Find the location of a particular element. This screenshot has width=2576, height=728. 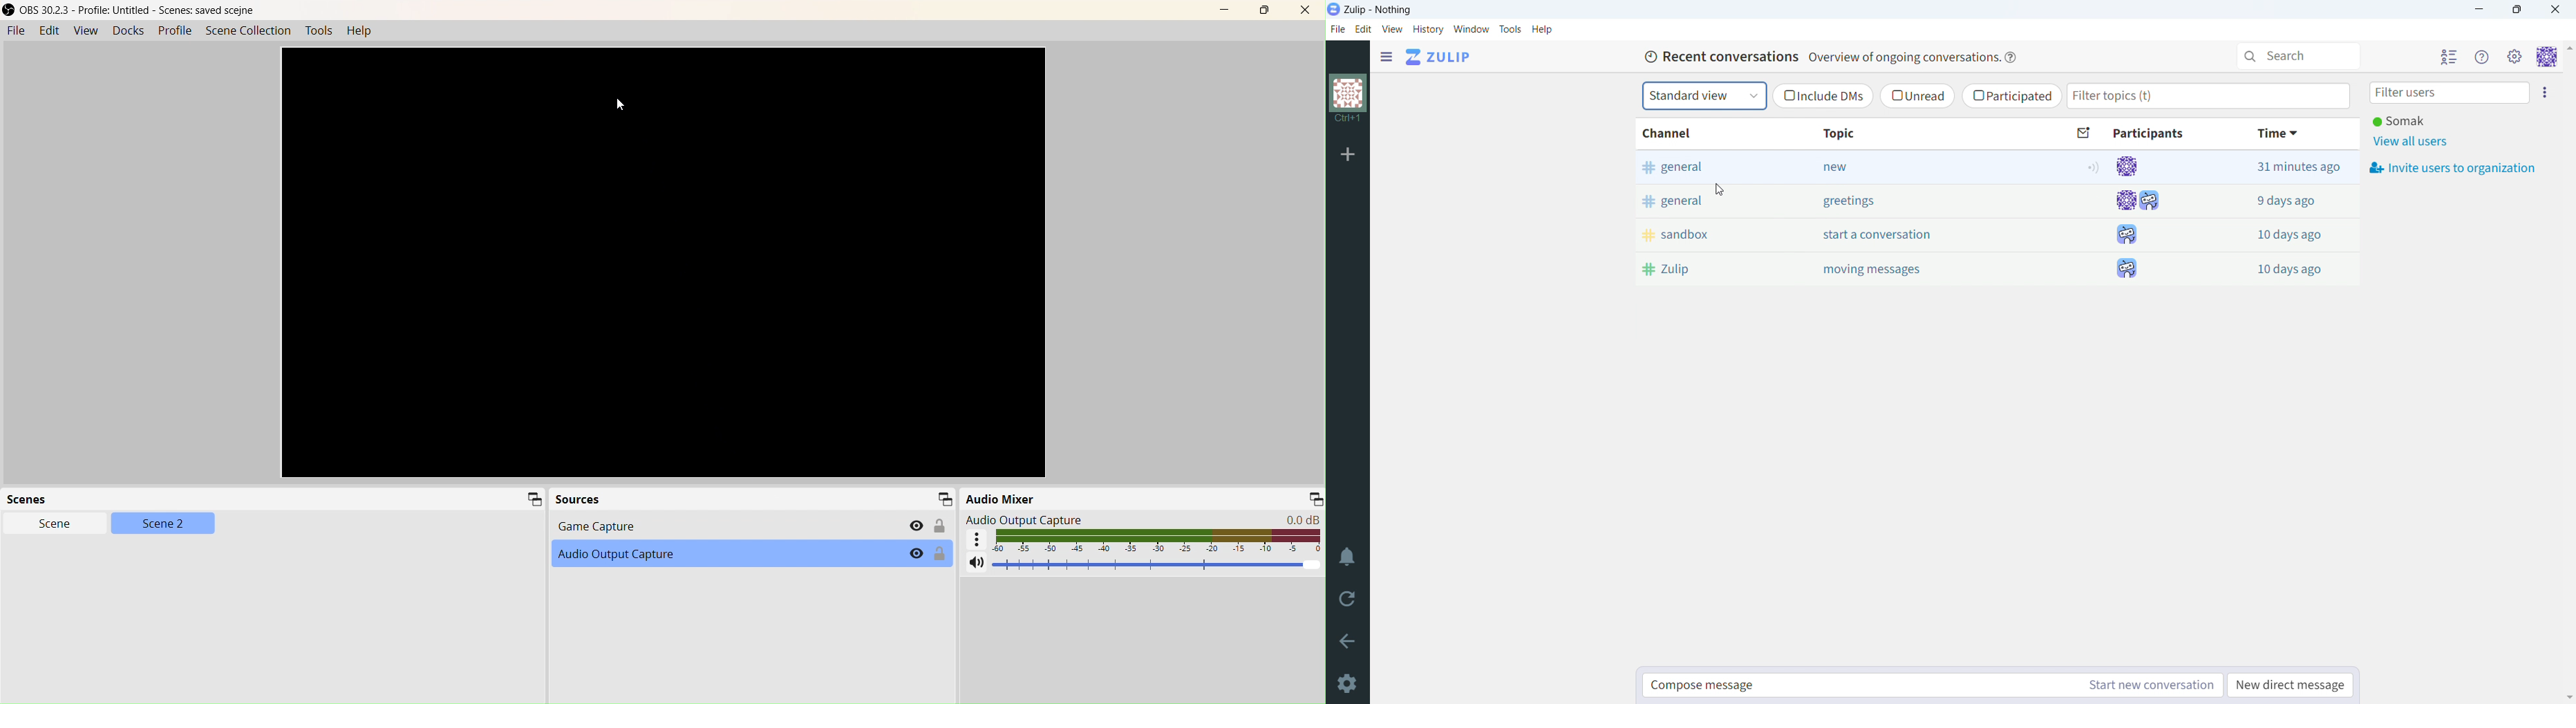

Zulip is located at coordinates (1707, 269).